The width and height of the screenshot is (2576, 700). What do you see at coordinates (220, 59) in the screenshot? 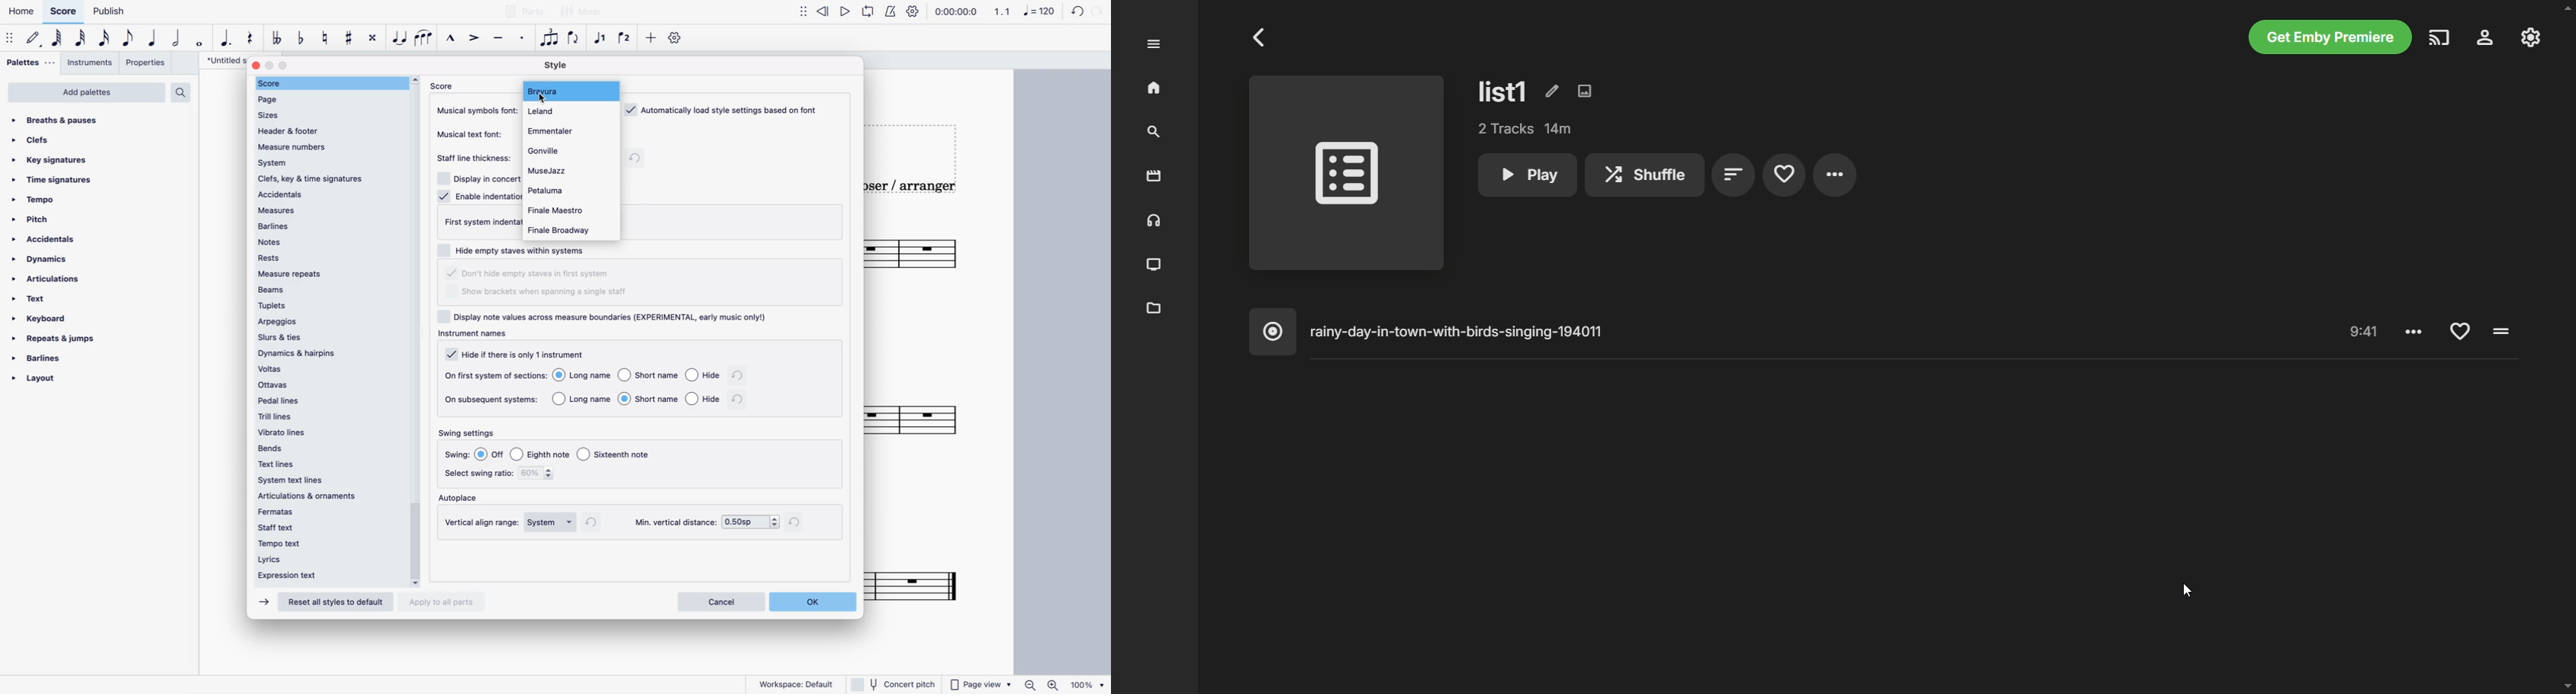
I see `score title` at bounding box center [220, 59].